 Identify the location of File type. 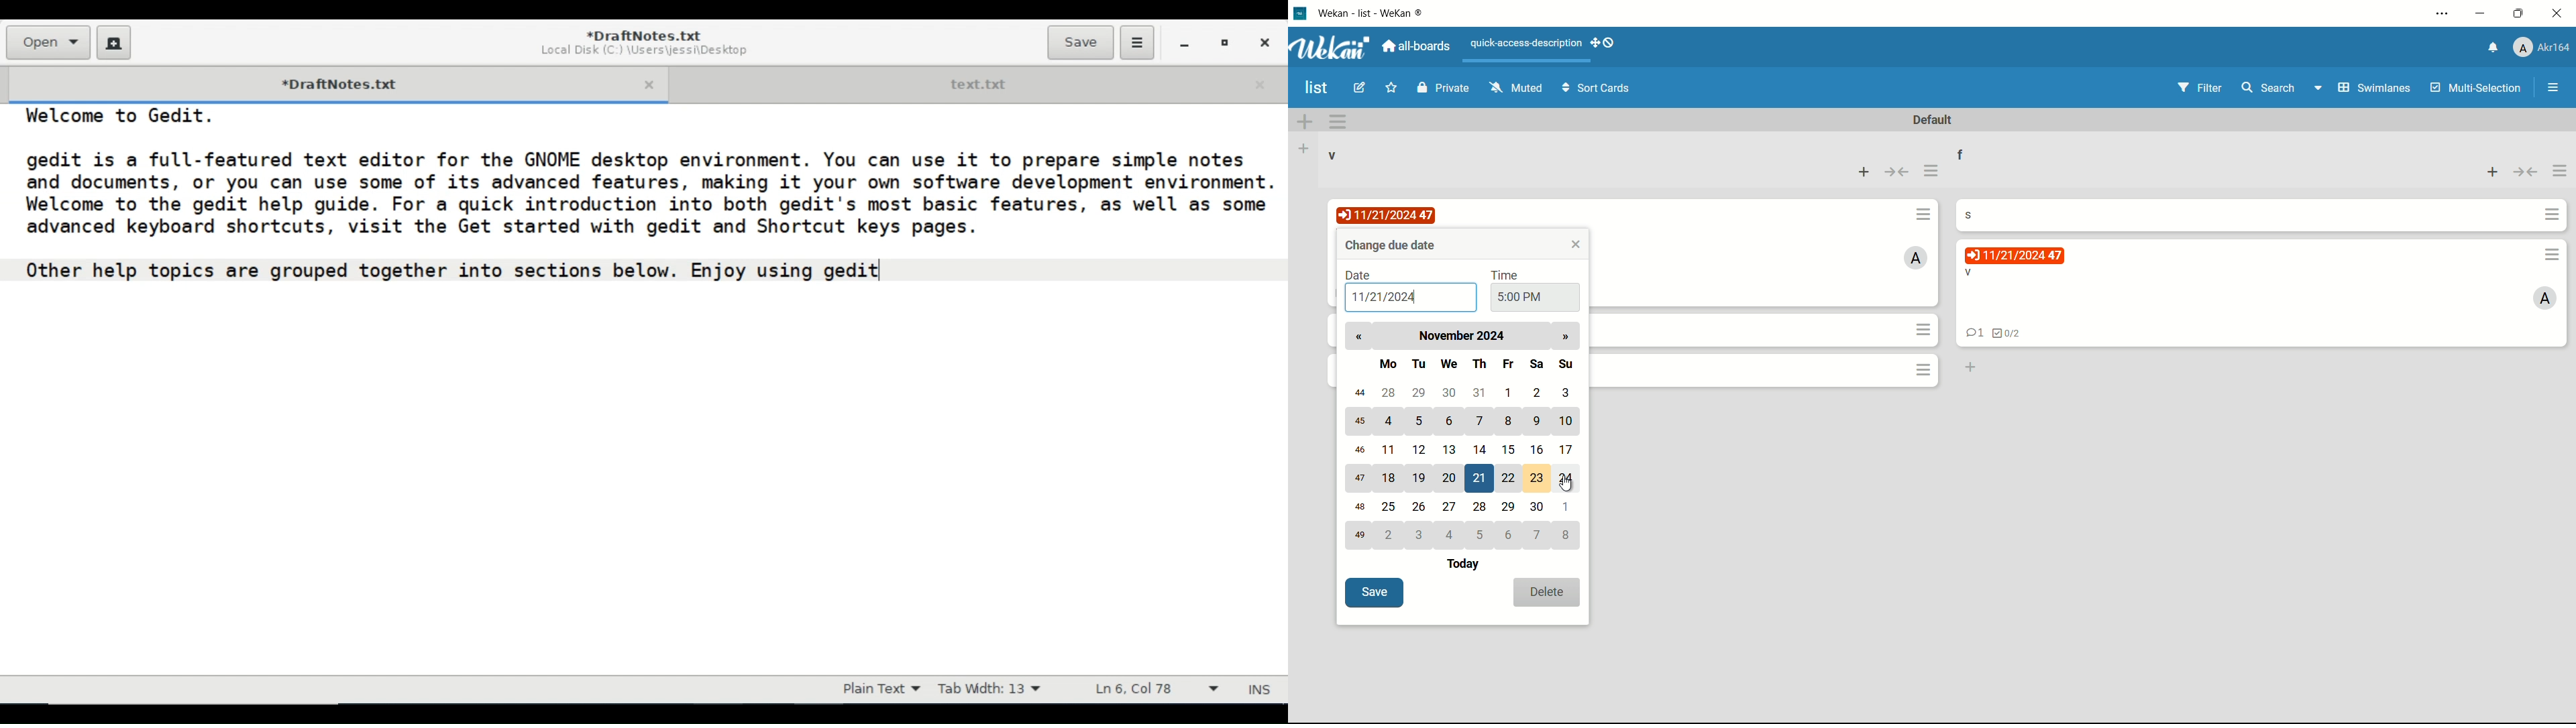
(878, 689).